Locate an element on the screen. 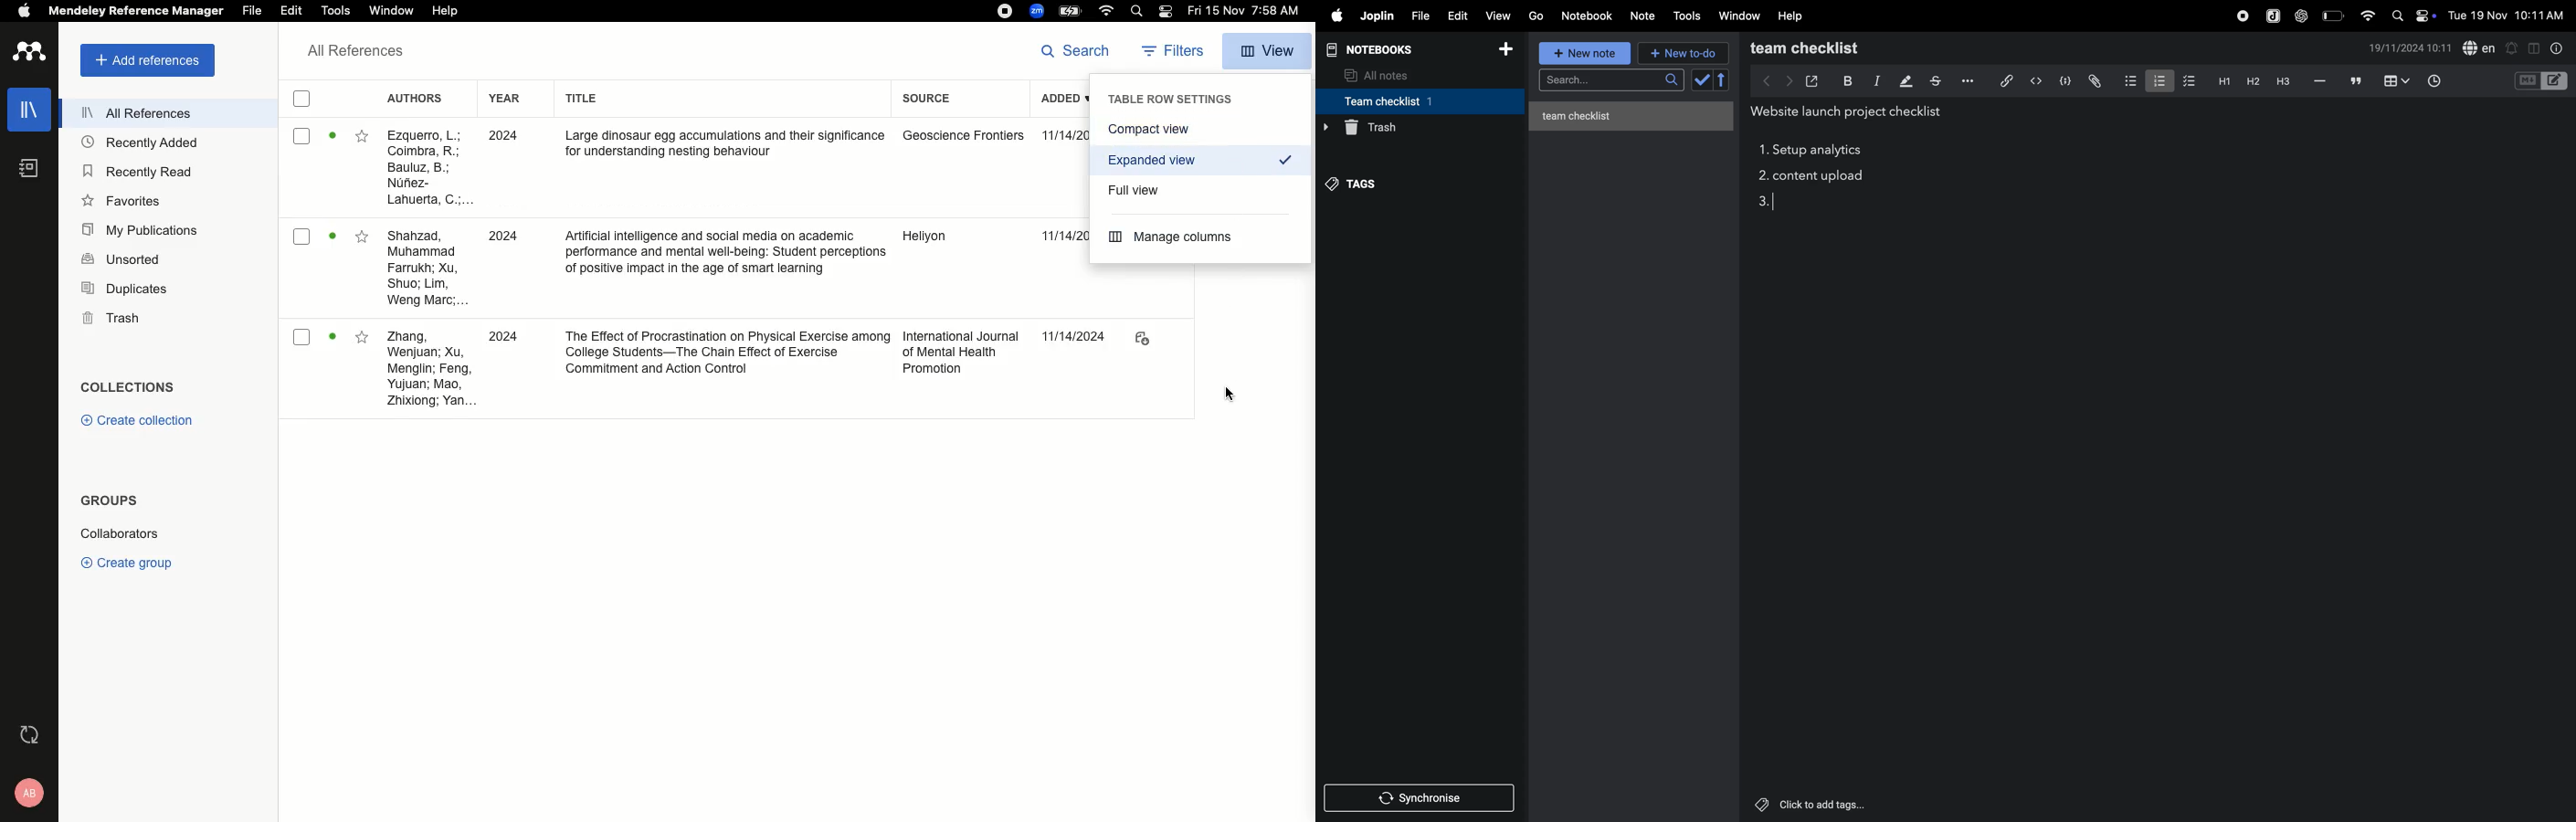 This screenshot has height=840, width=2576. title is located at coordinates (1852, 112).